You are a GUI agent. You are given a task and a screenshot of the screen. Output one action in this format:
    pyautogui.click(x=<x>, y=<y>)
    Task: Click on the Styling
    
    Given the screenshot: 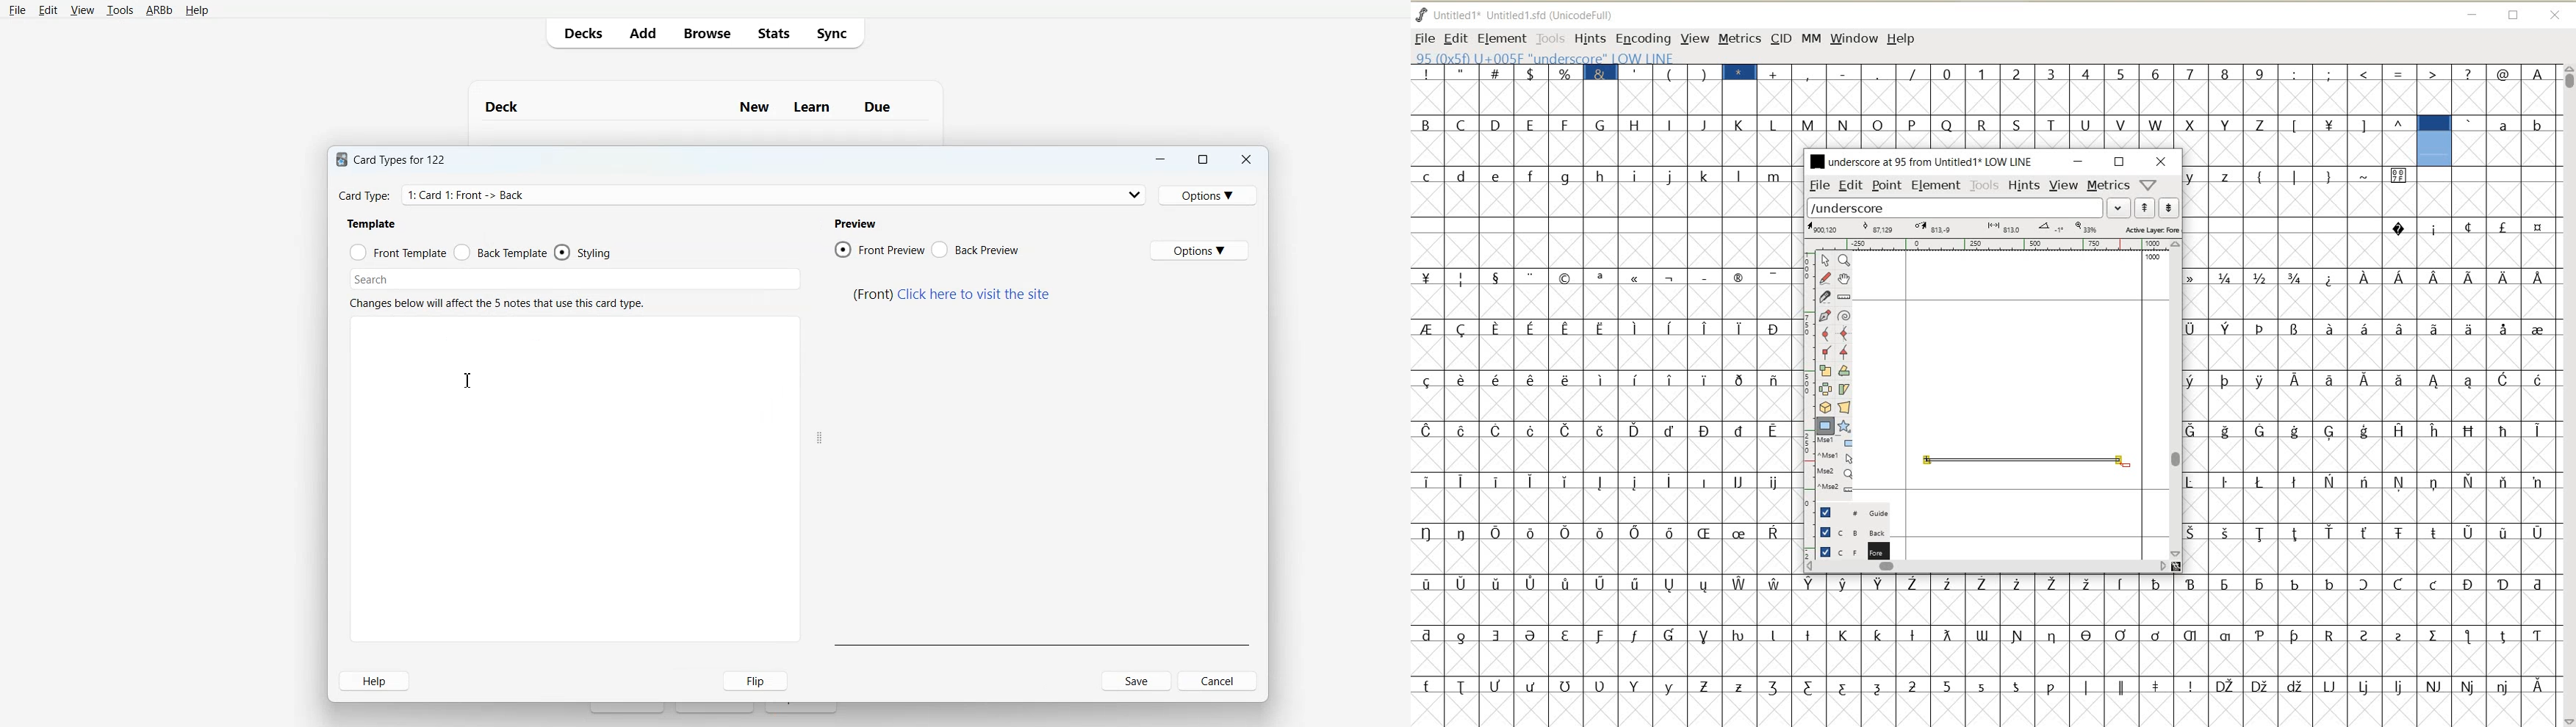 What is the action you would take?
    pyautogui.click(x=586, y=252)
    